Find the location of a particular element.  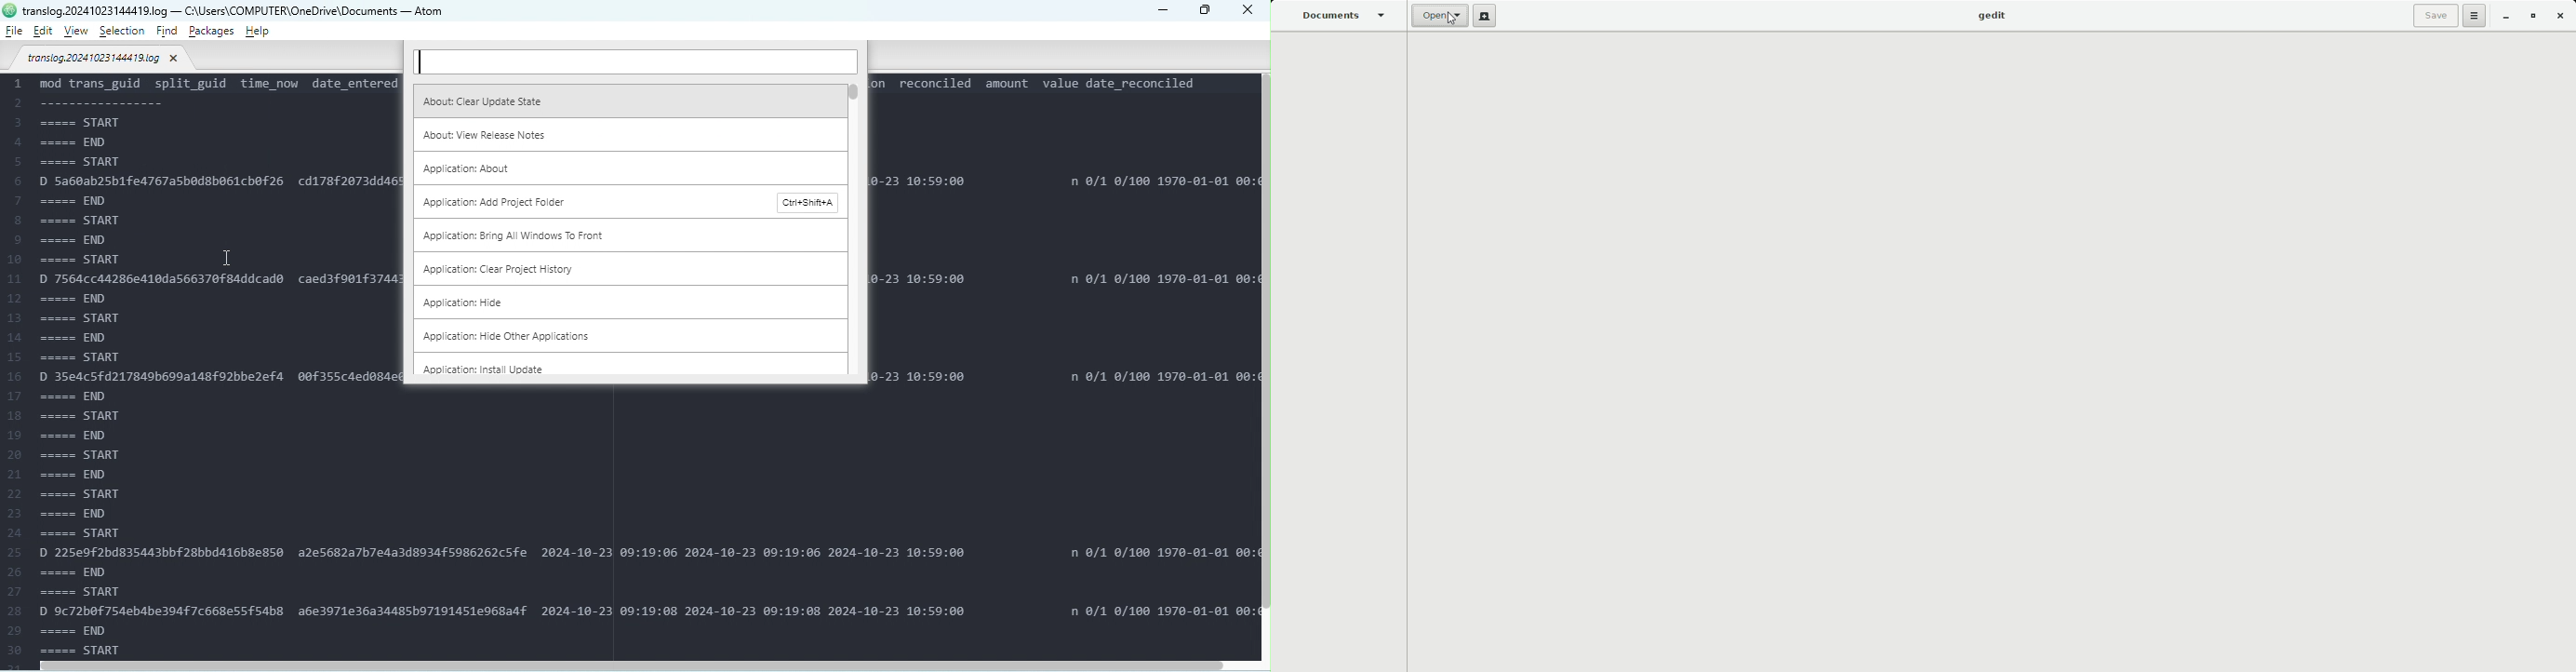

 is located at coordinates (9, 10).